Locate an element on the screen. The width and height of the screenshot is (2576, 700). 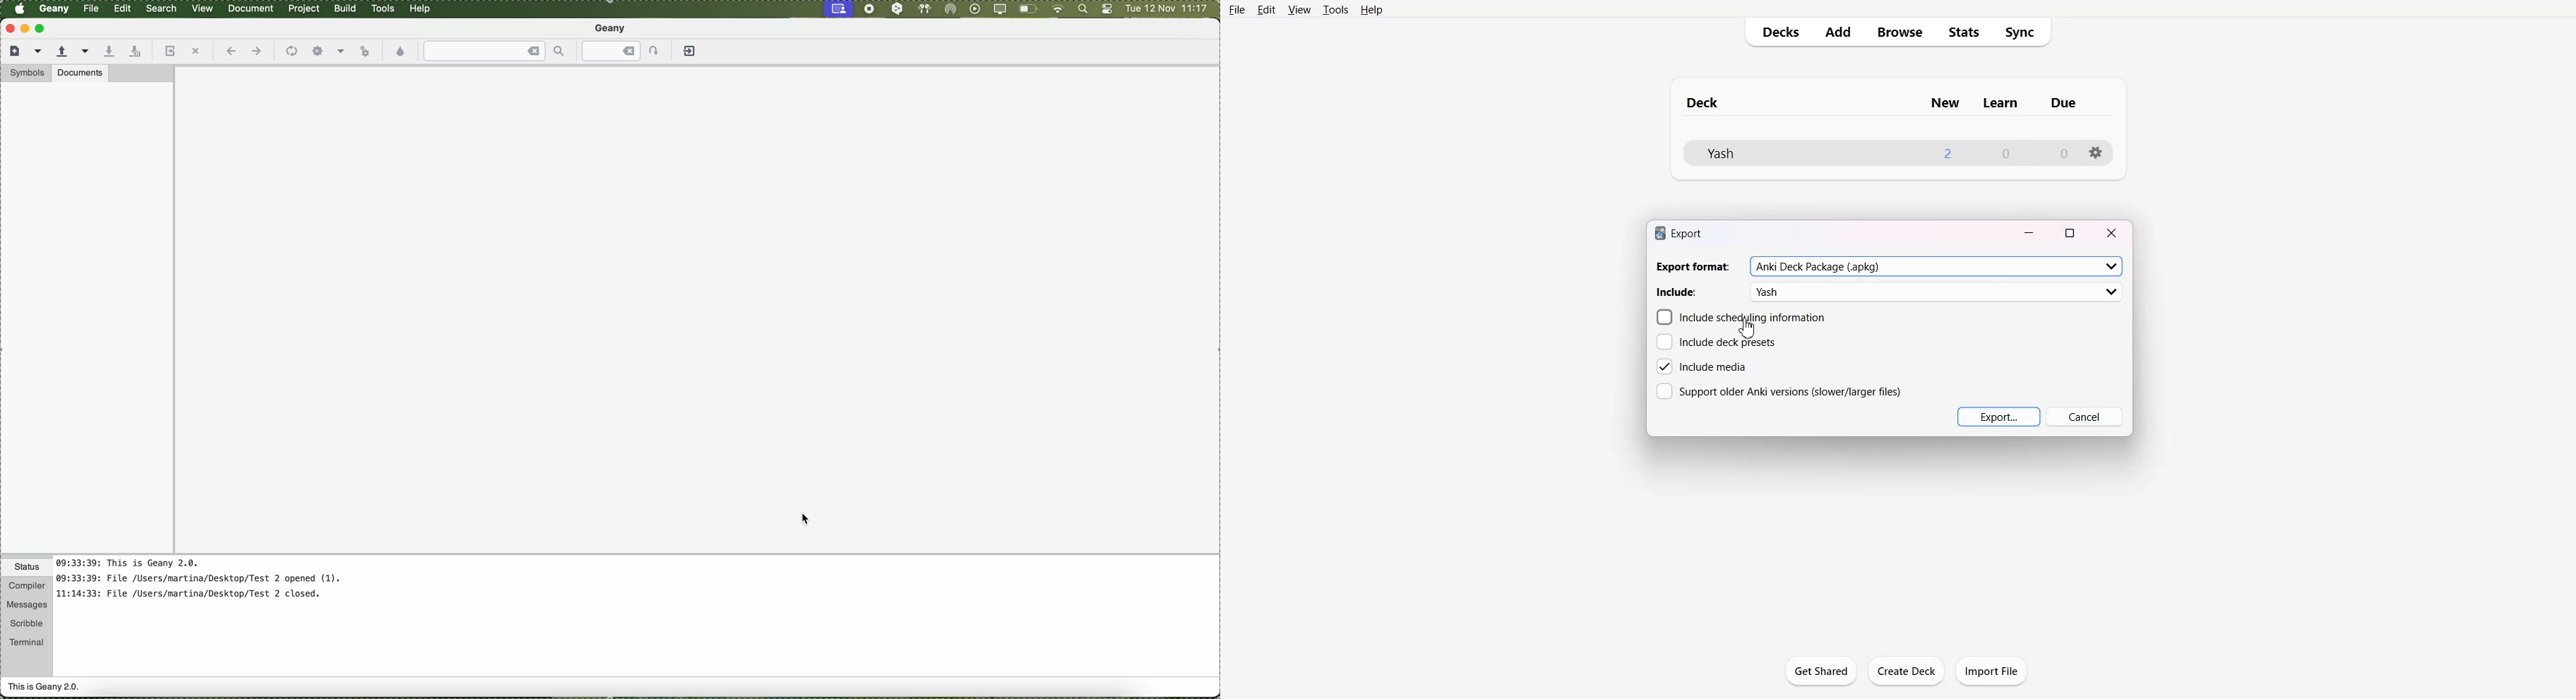
0 is located at coordinates (2063, 153).